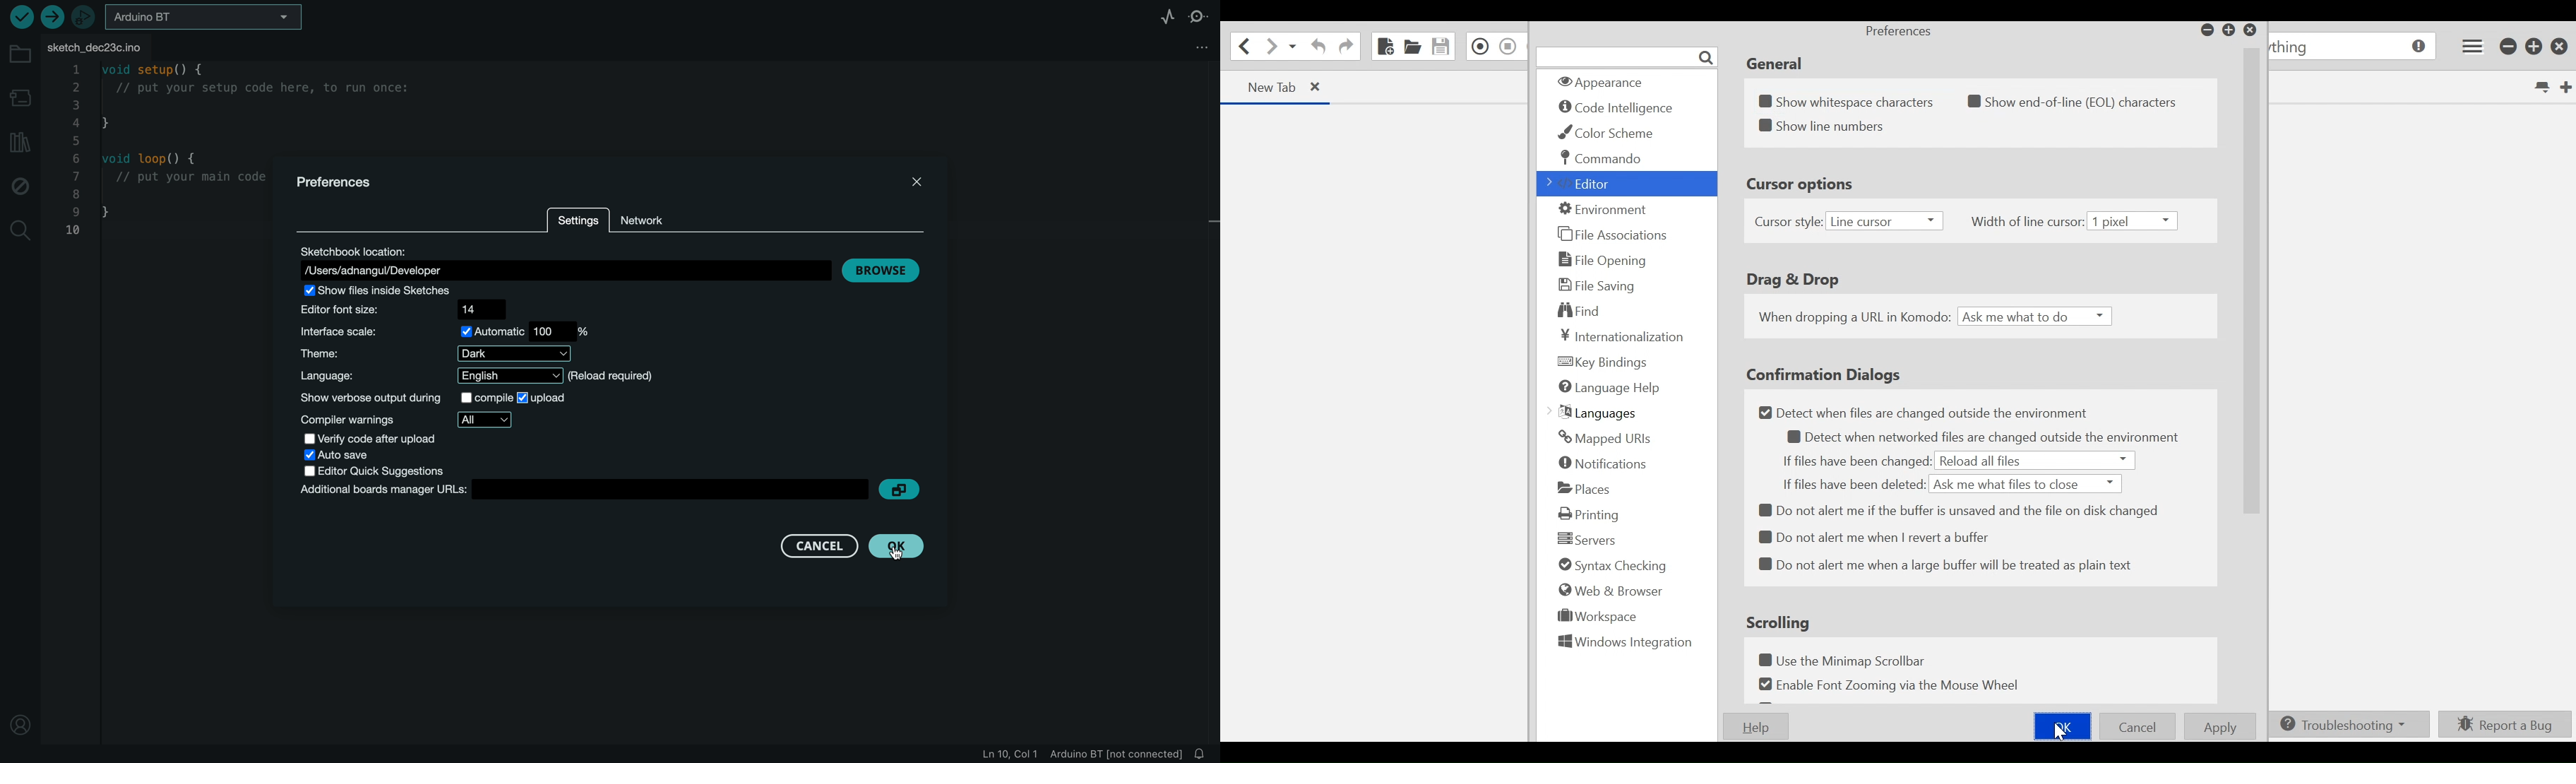  What do you see at coordinates (1876, 536) in the screenshot?
I see `Do not alert me when I revert a buffer` at bounding box center [1876, 536].